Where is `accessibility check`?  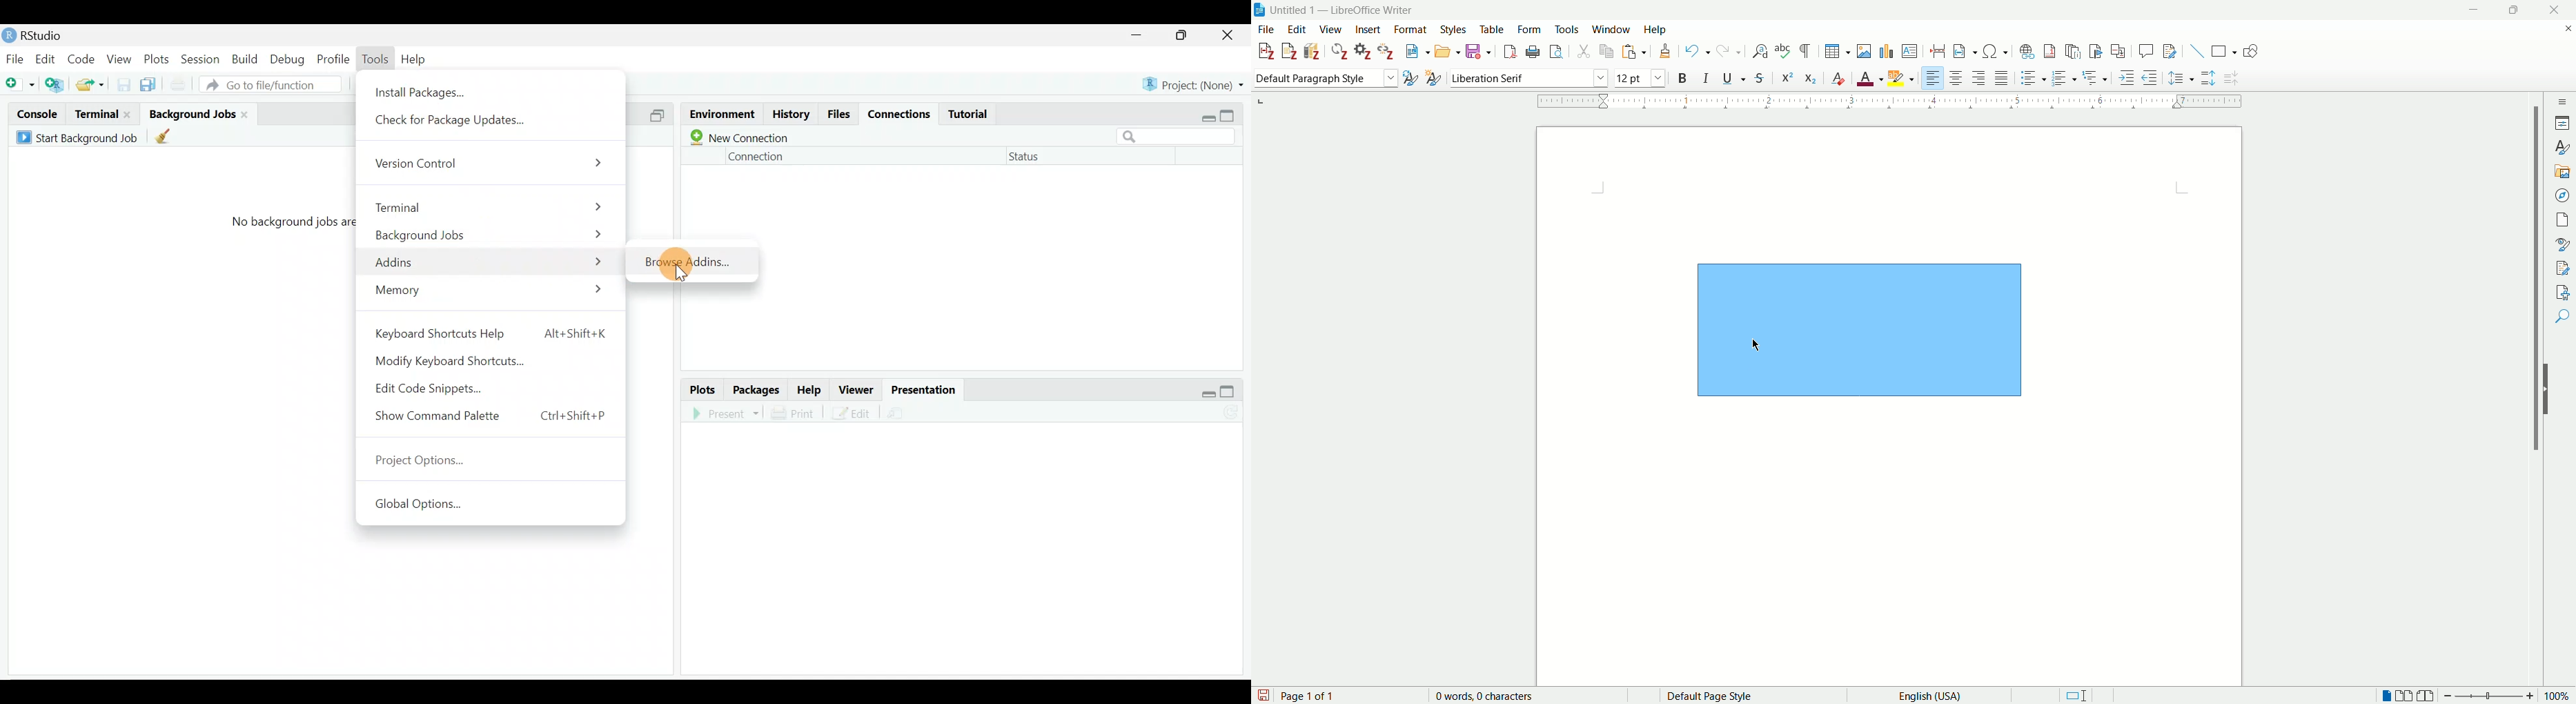
accessibility check is located at coordinates (2562, 290).